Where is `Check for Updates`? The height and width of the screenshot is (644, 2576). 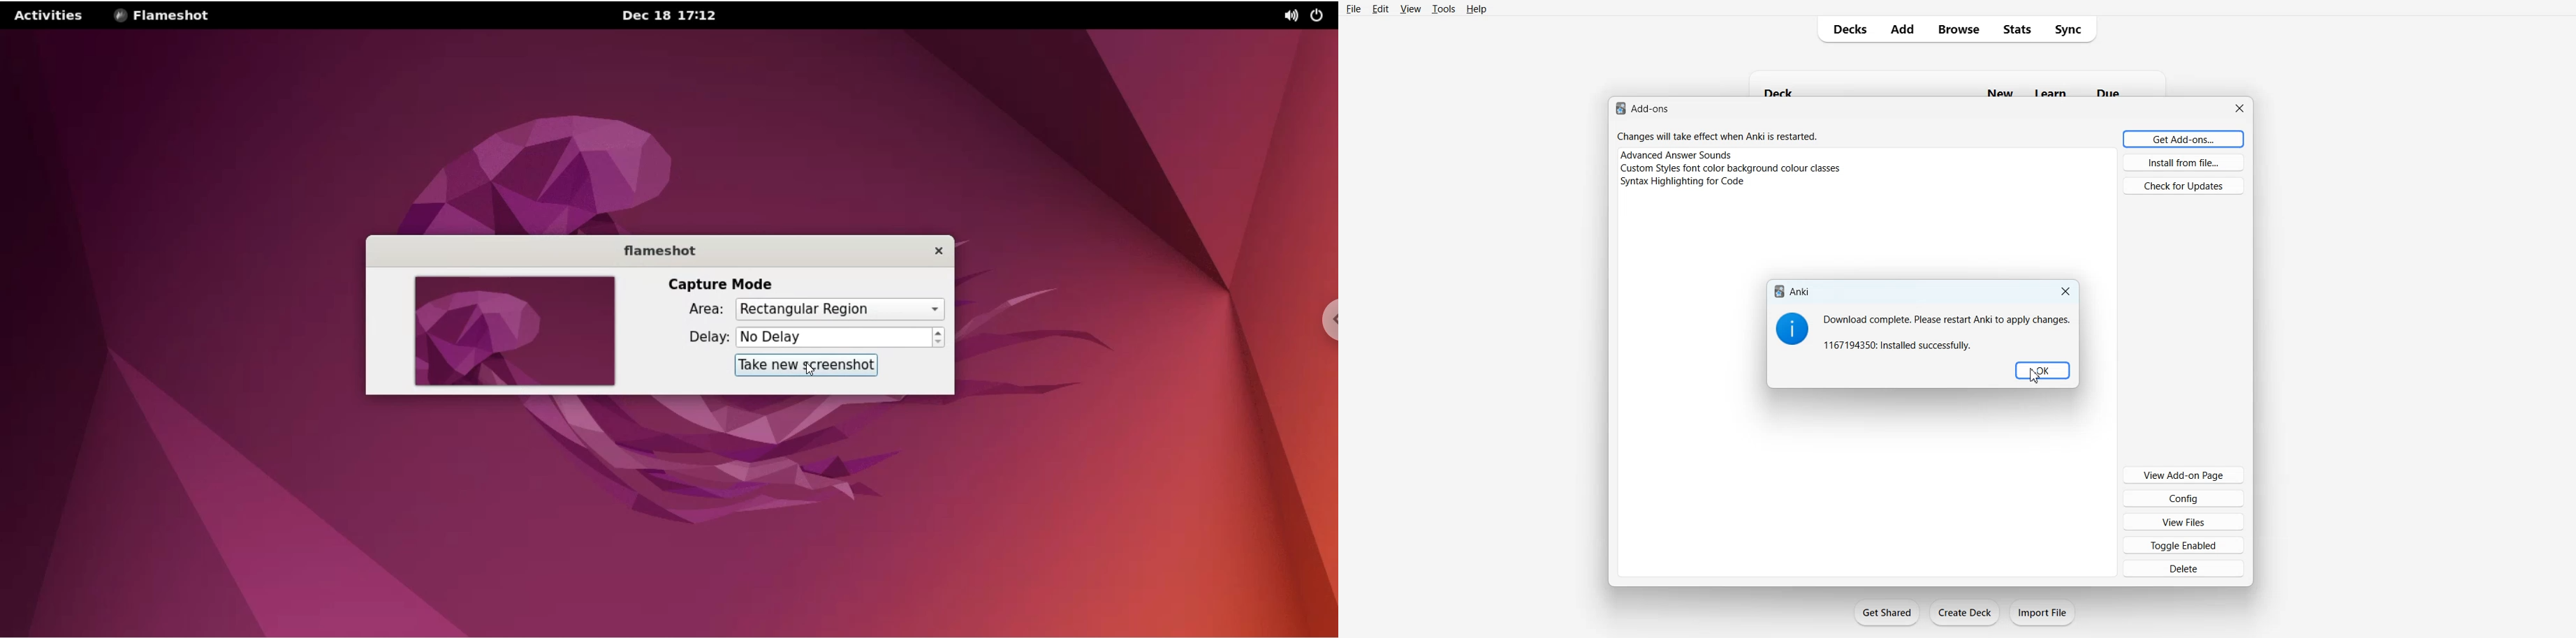 Check for Updates is located at coordinates (2183, 186).